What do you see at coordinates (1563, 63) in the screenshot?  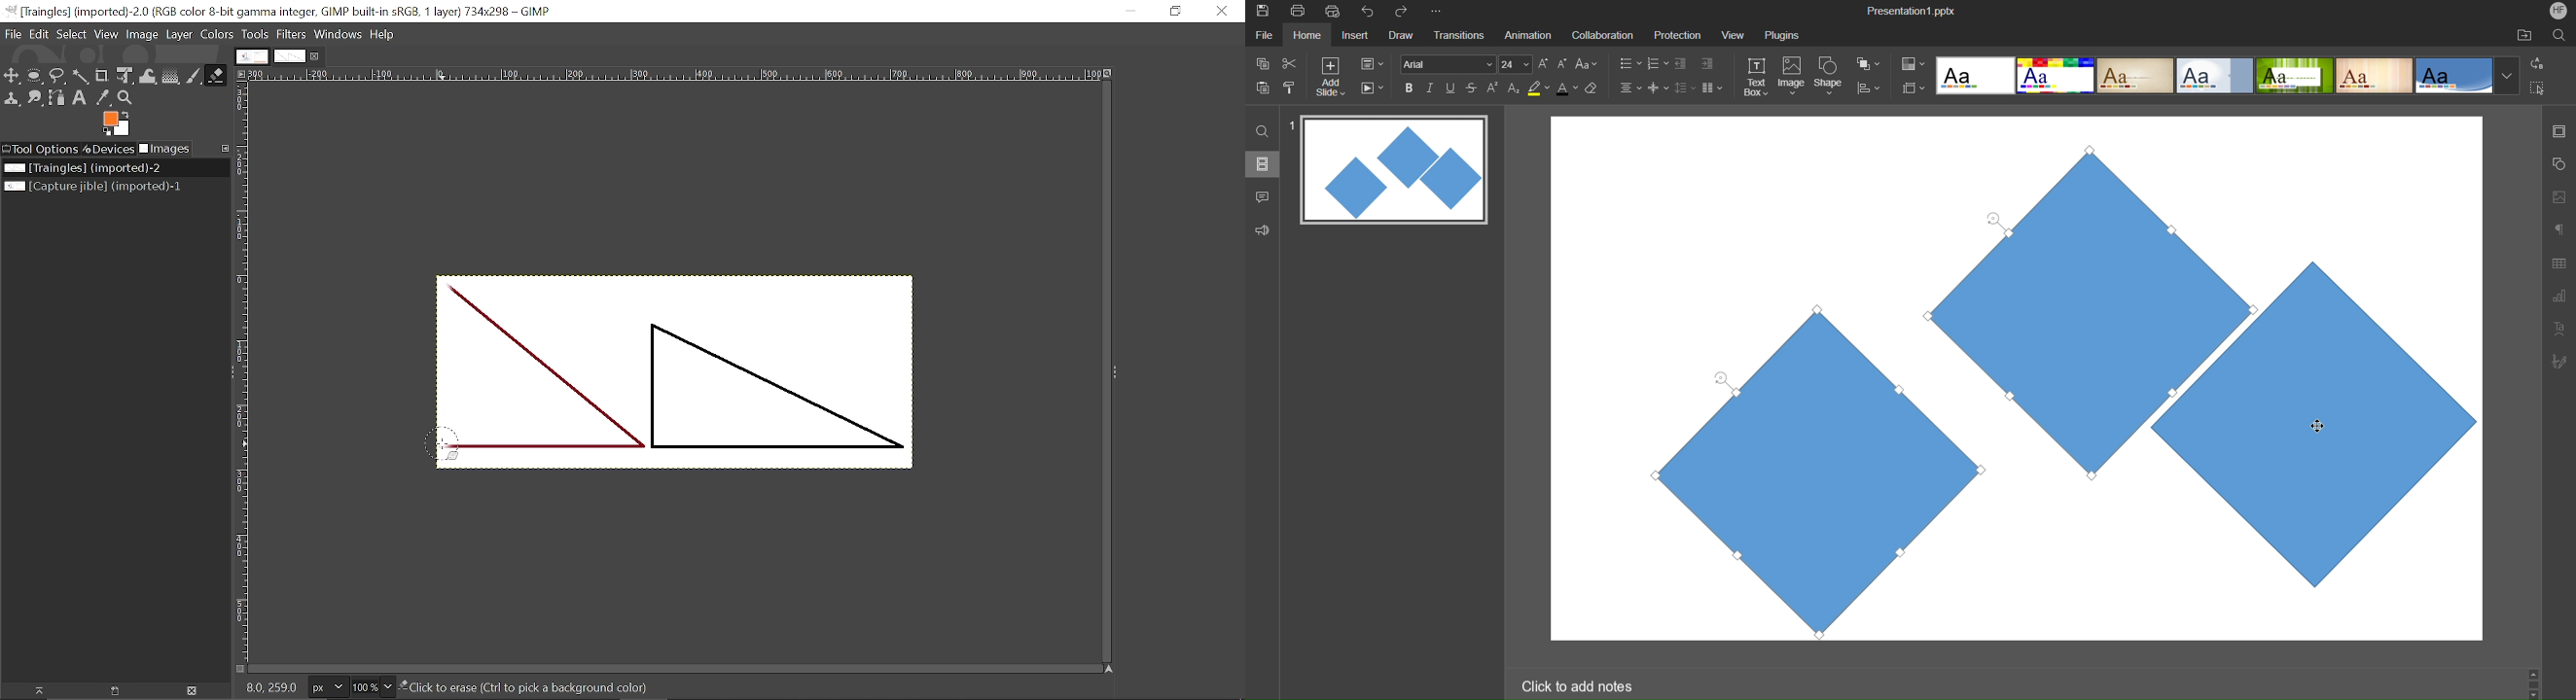 I see `Decrease Font` at bounding box center [1563, 63].